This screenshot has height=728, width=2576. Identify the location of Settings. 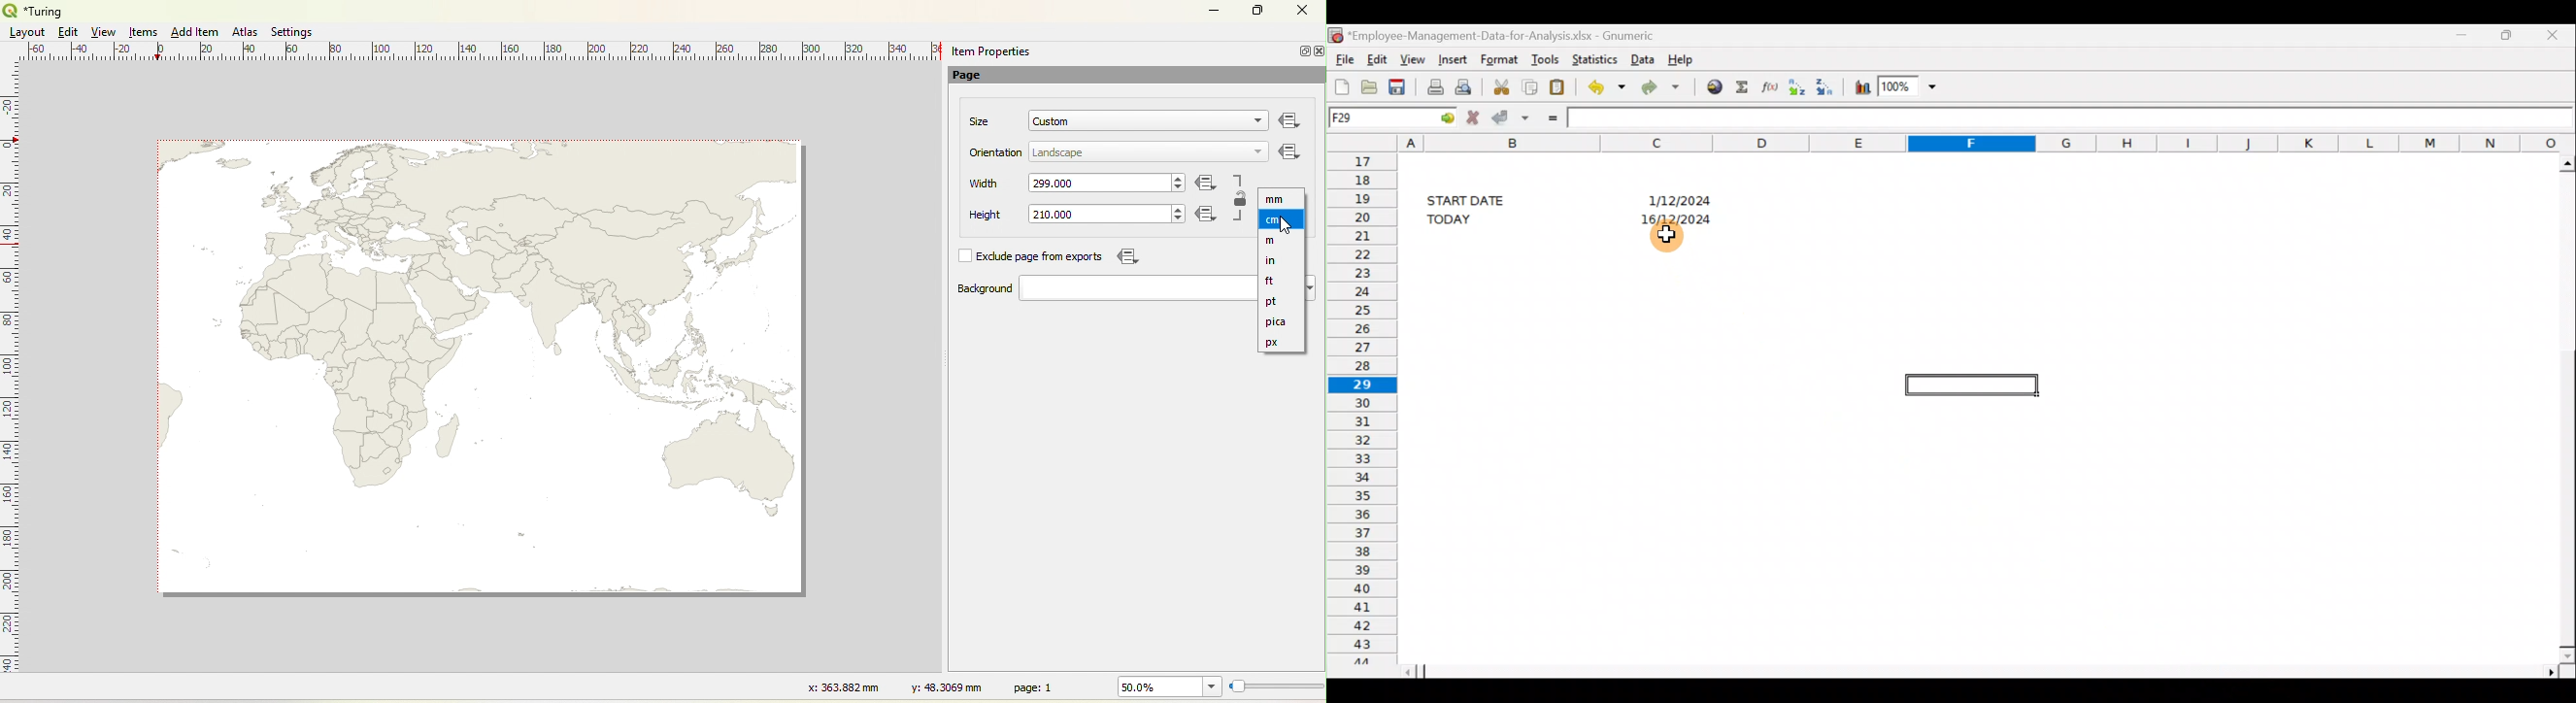
(293, 32).